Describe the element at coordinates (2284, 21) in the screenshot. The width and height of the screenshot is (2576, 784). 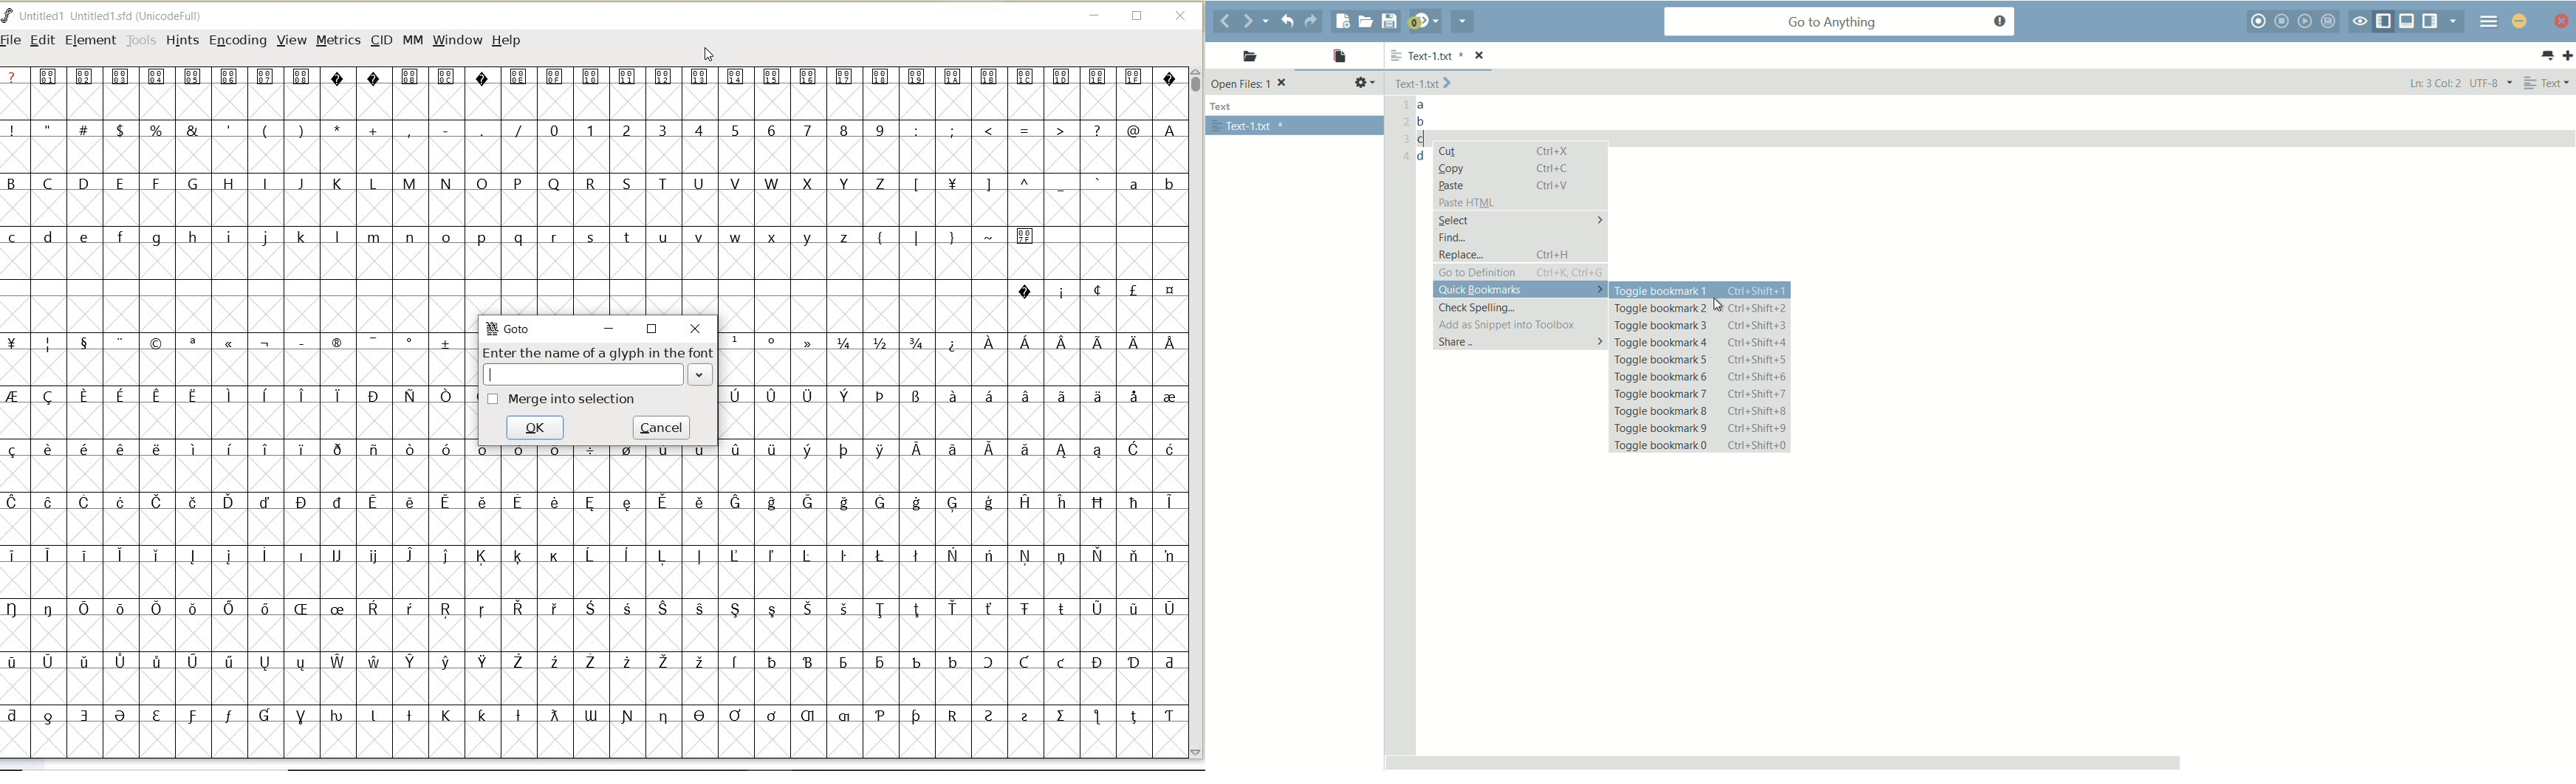
I see `stop macro` at that location.